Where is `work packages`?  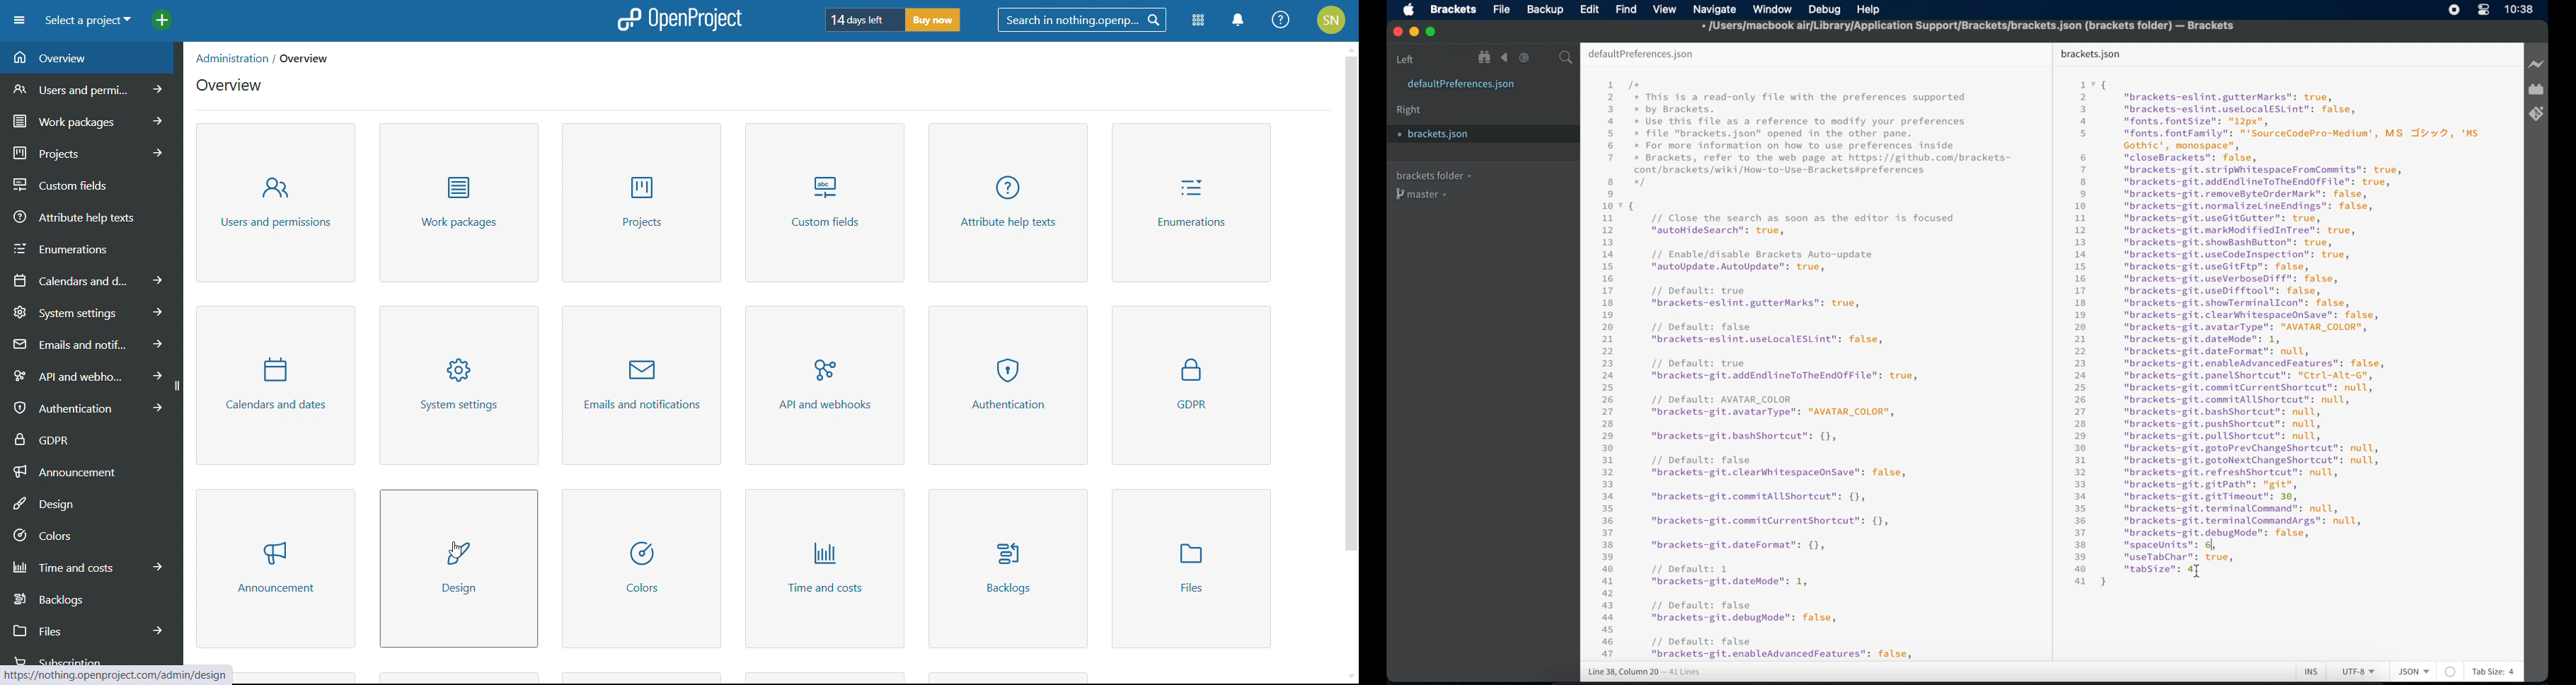 work packages is located at coordinates (92, 119).